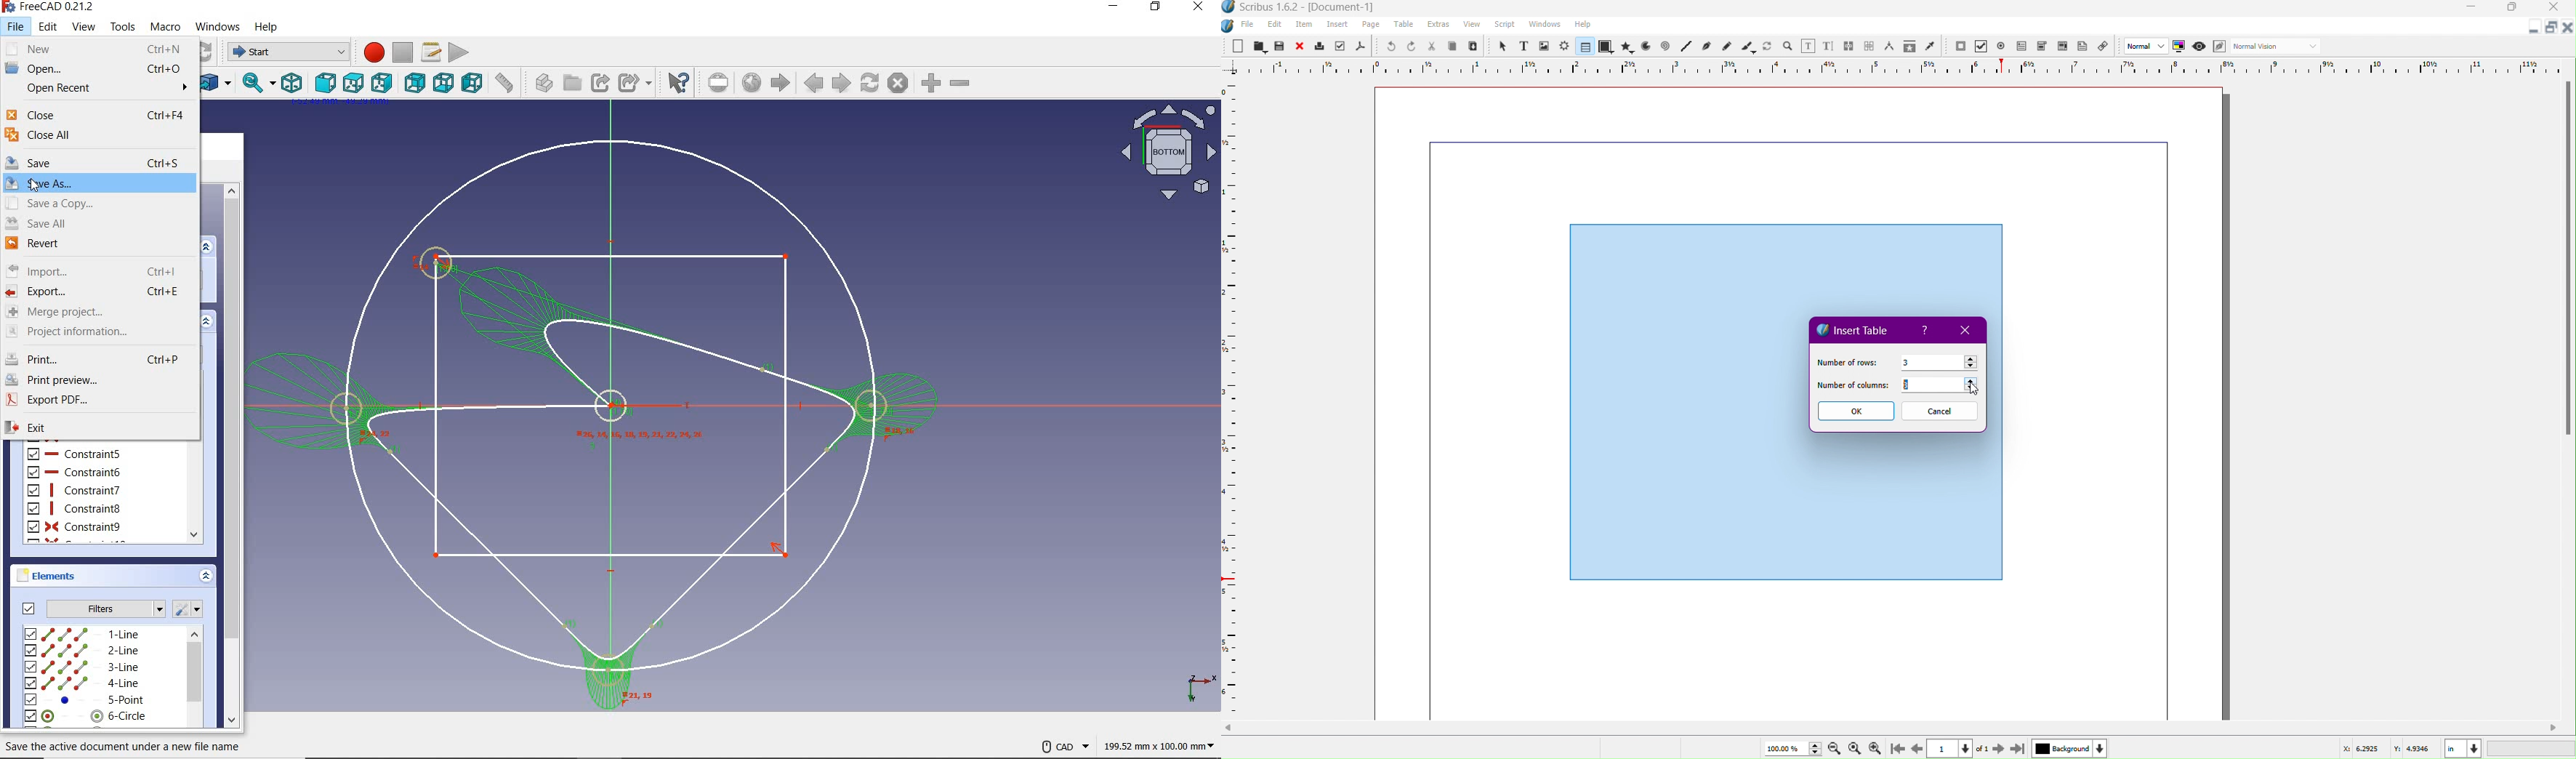 This screenshot has height=784, width=2576. What do you see at coordinates (1387, 46) in the screenshot?
I see `Undo` at bounding box center [1387, 46].